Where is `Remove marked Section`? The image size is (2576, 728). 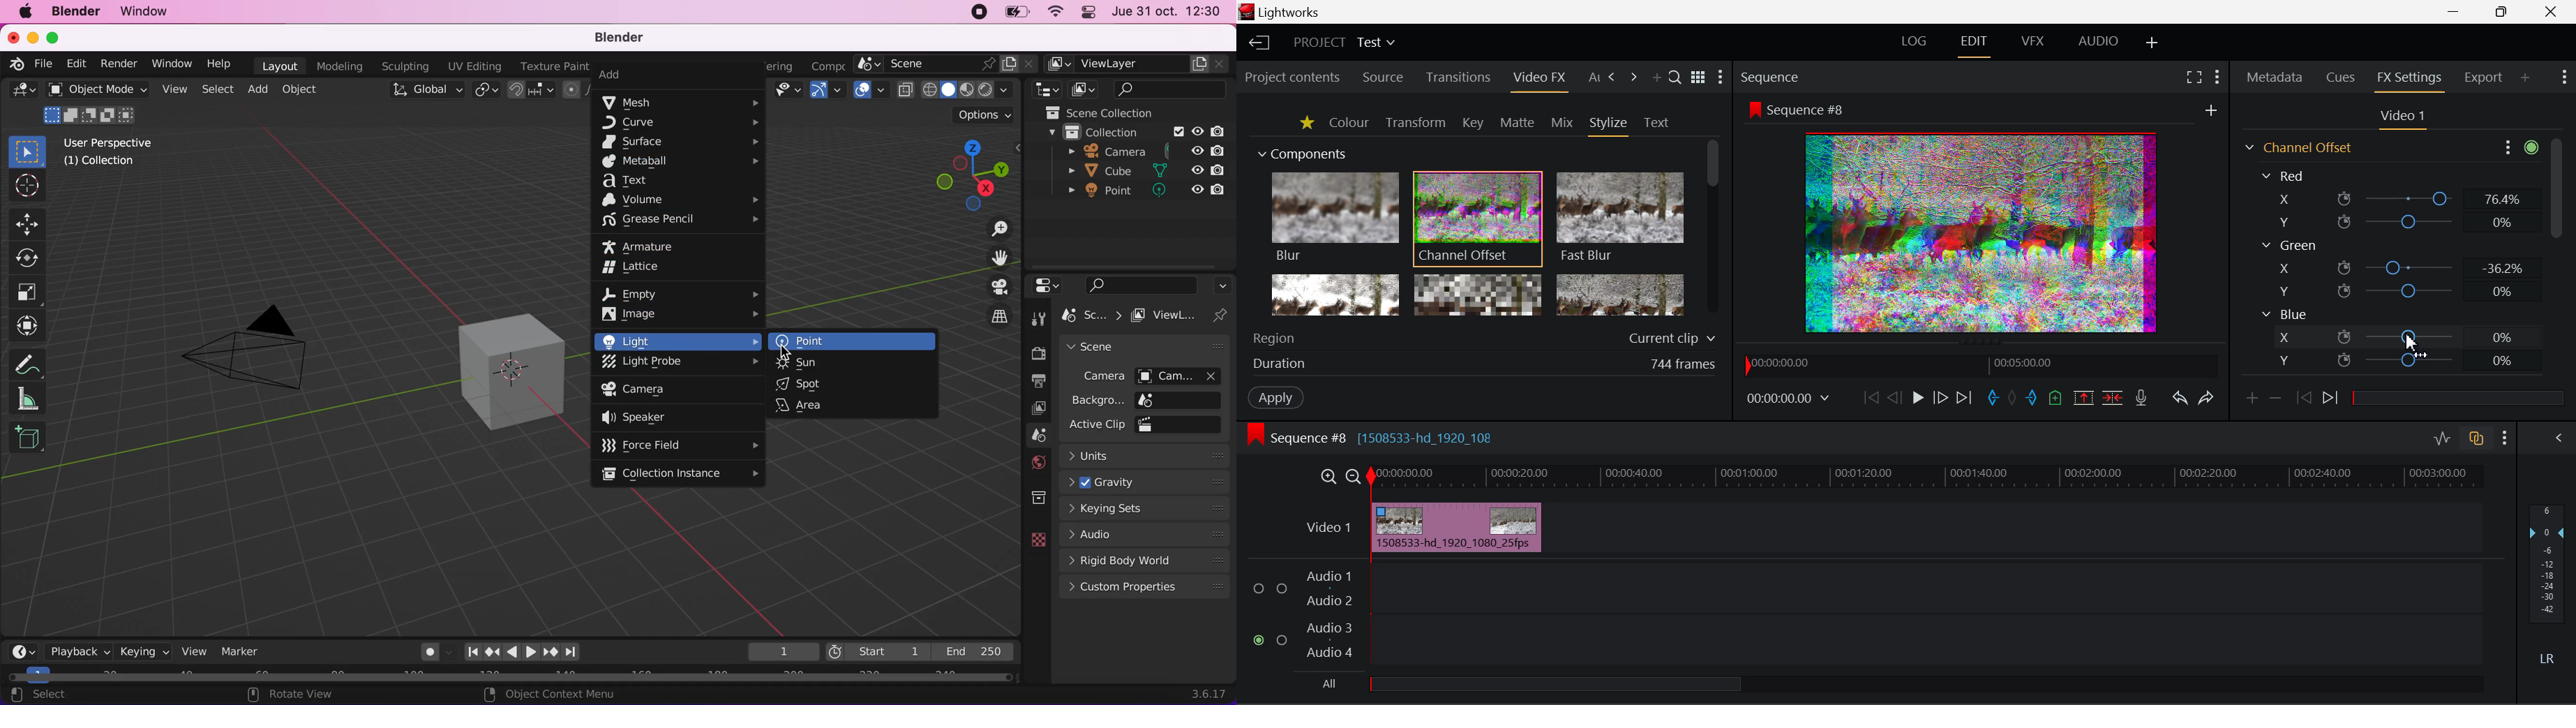
Remove marked Section is located at coordinates (2086, 399).